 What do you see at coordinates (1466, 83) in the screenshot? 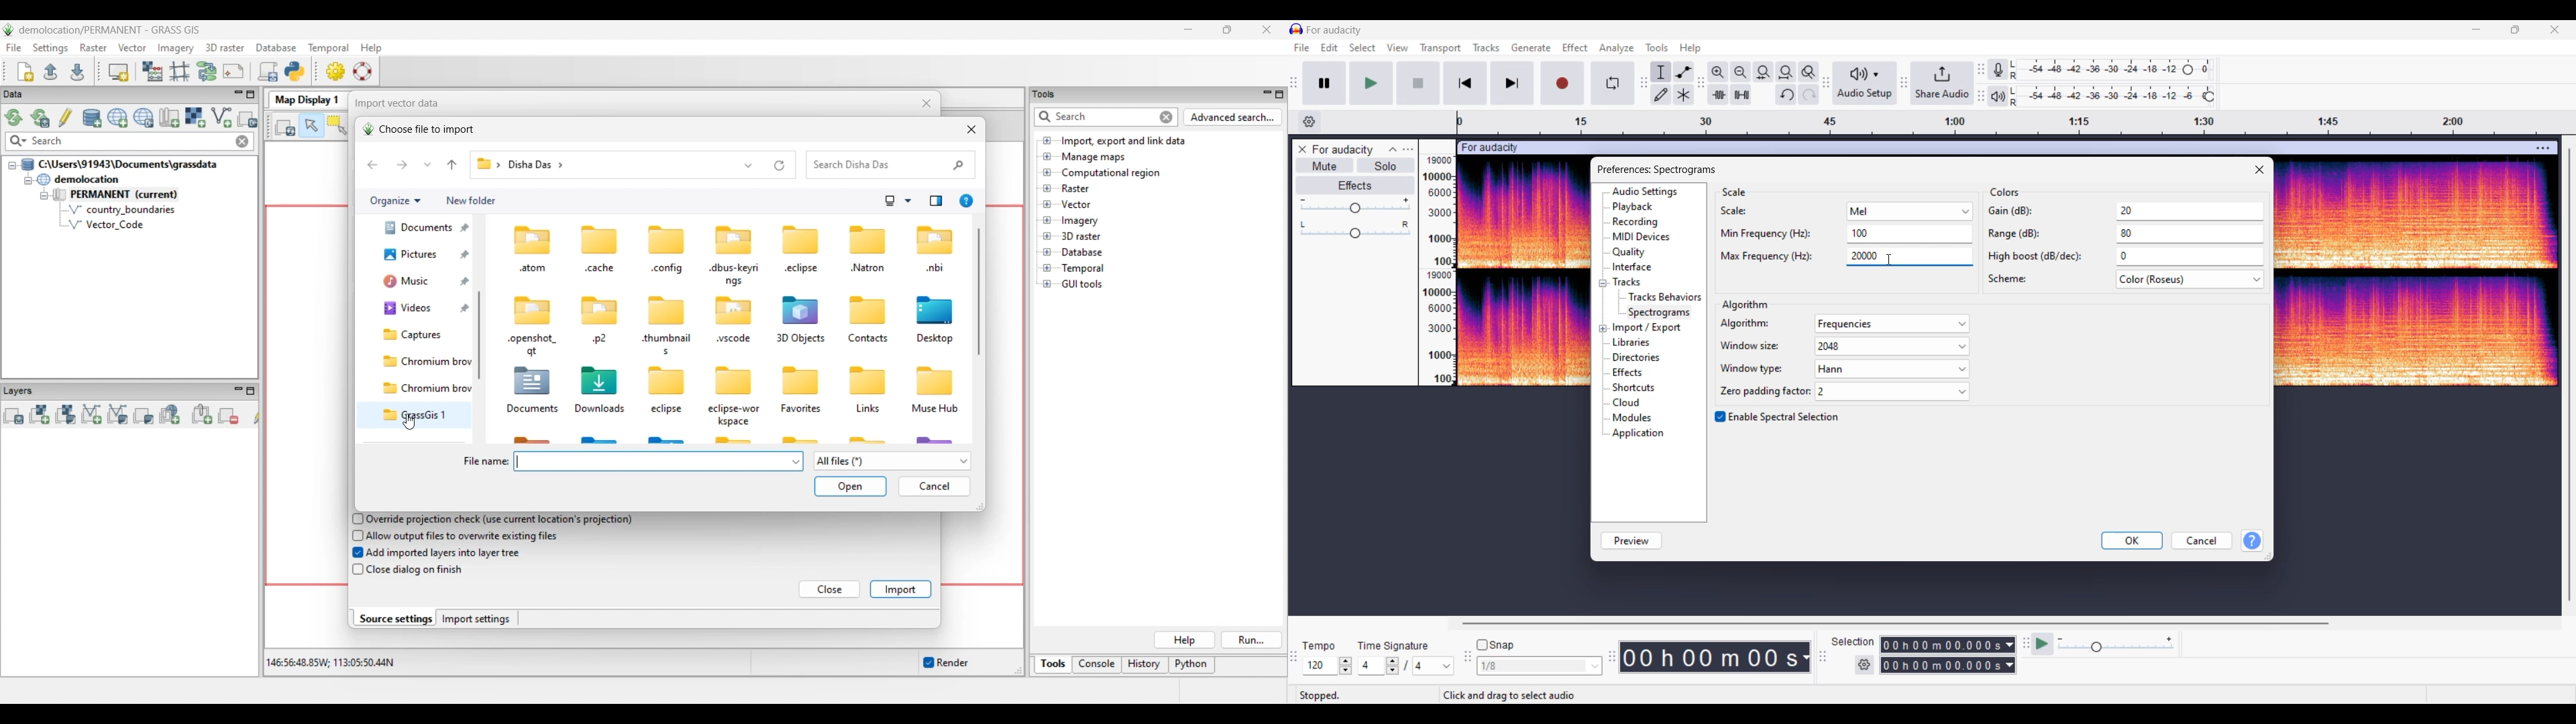
I see `Skip/Select to start` at bounding box center [1466, 83].